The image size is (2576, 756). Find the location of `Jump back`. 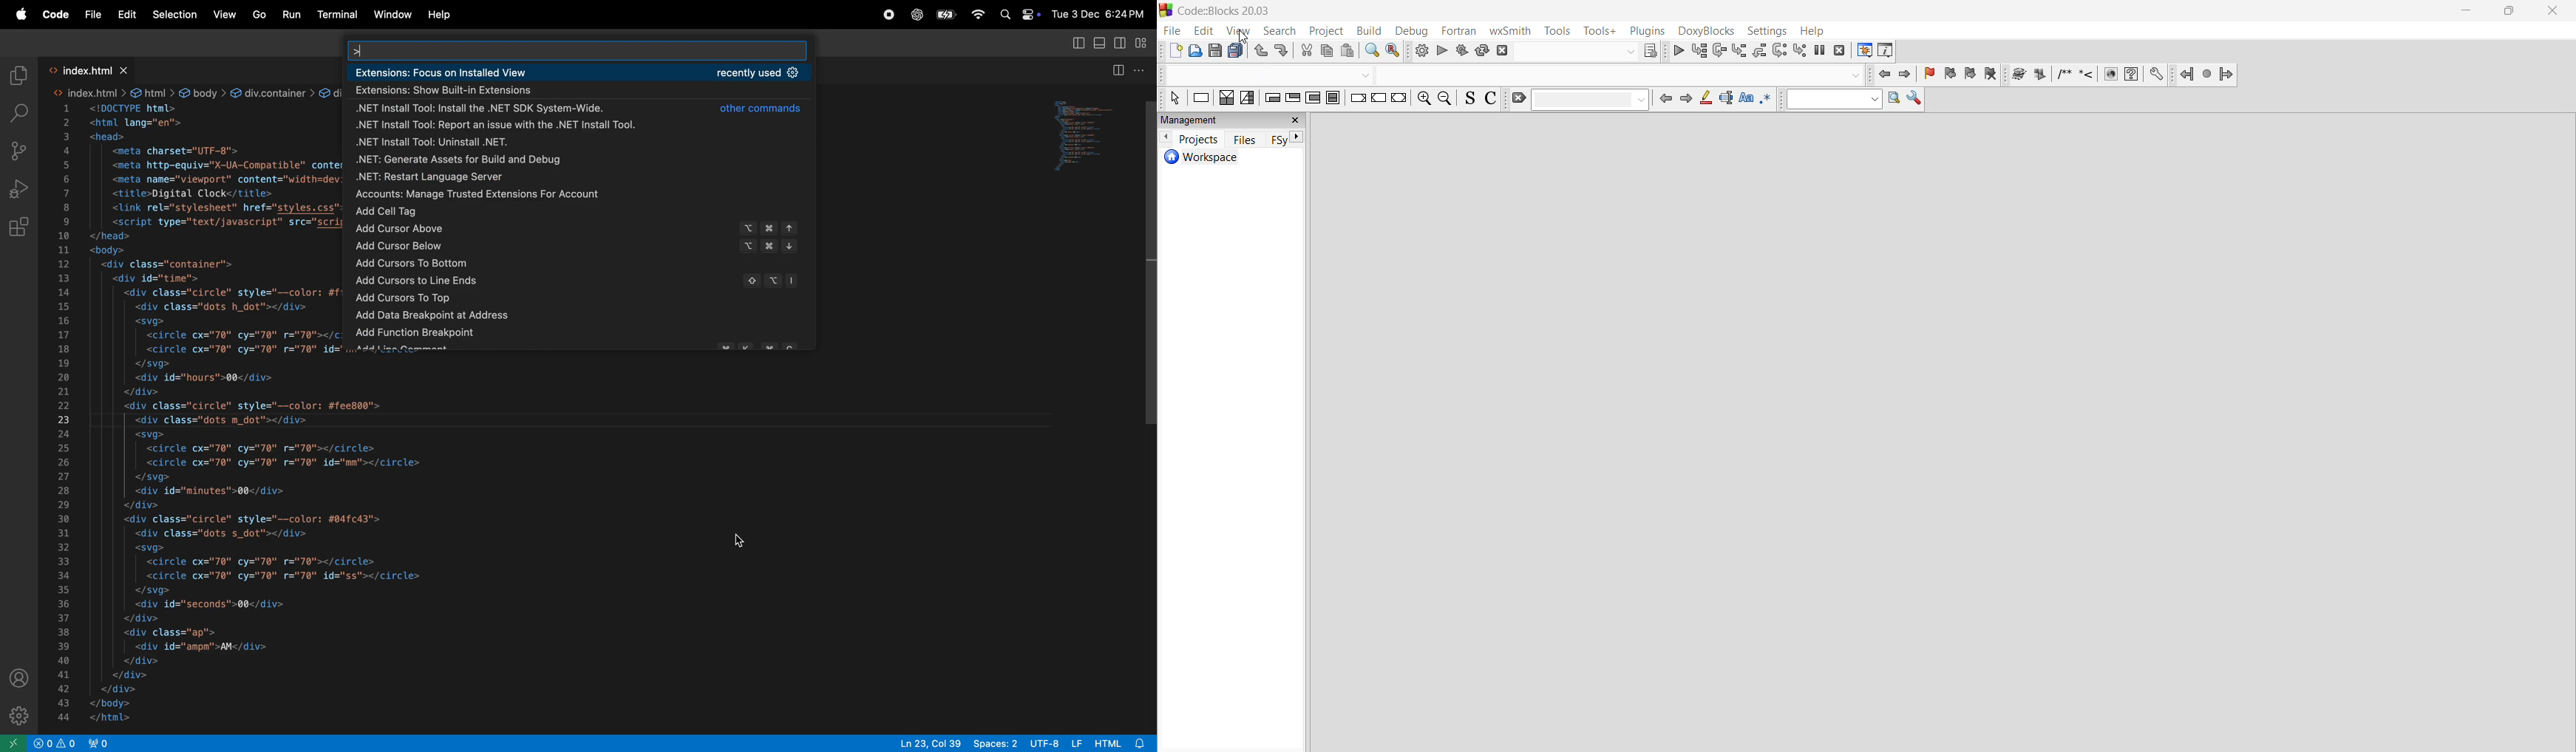

Jump back is located at coordinates (2185, 76).